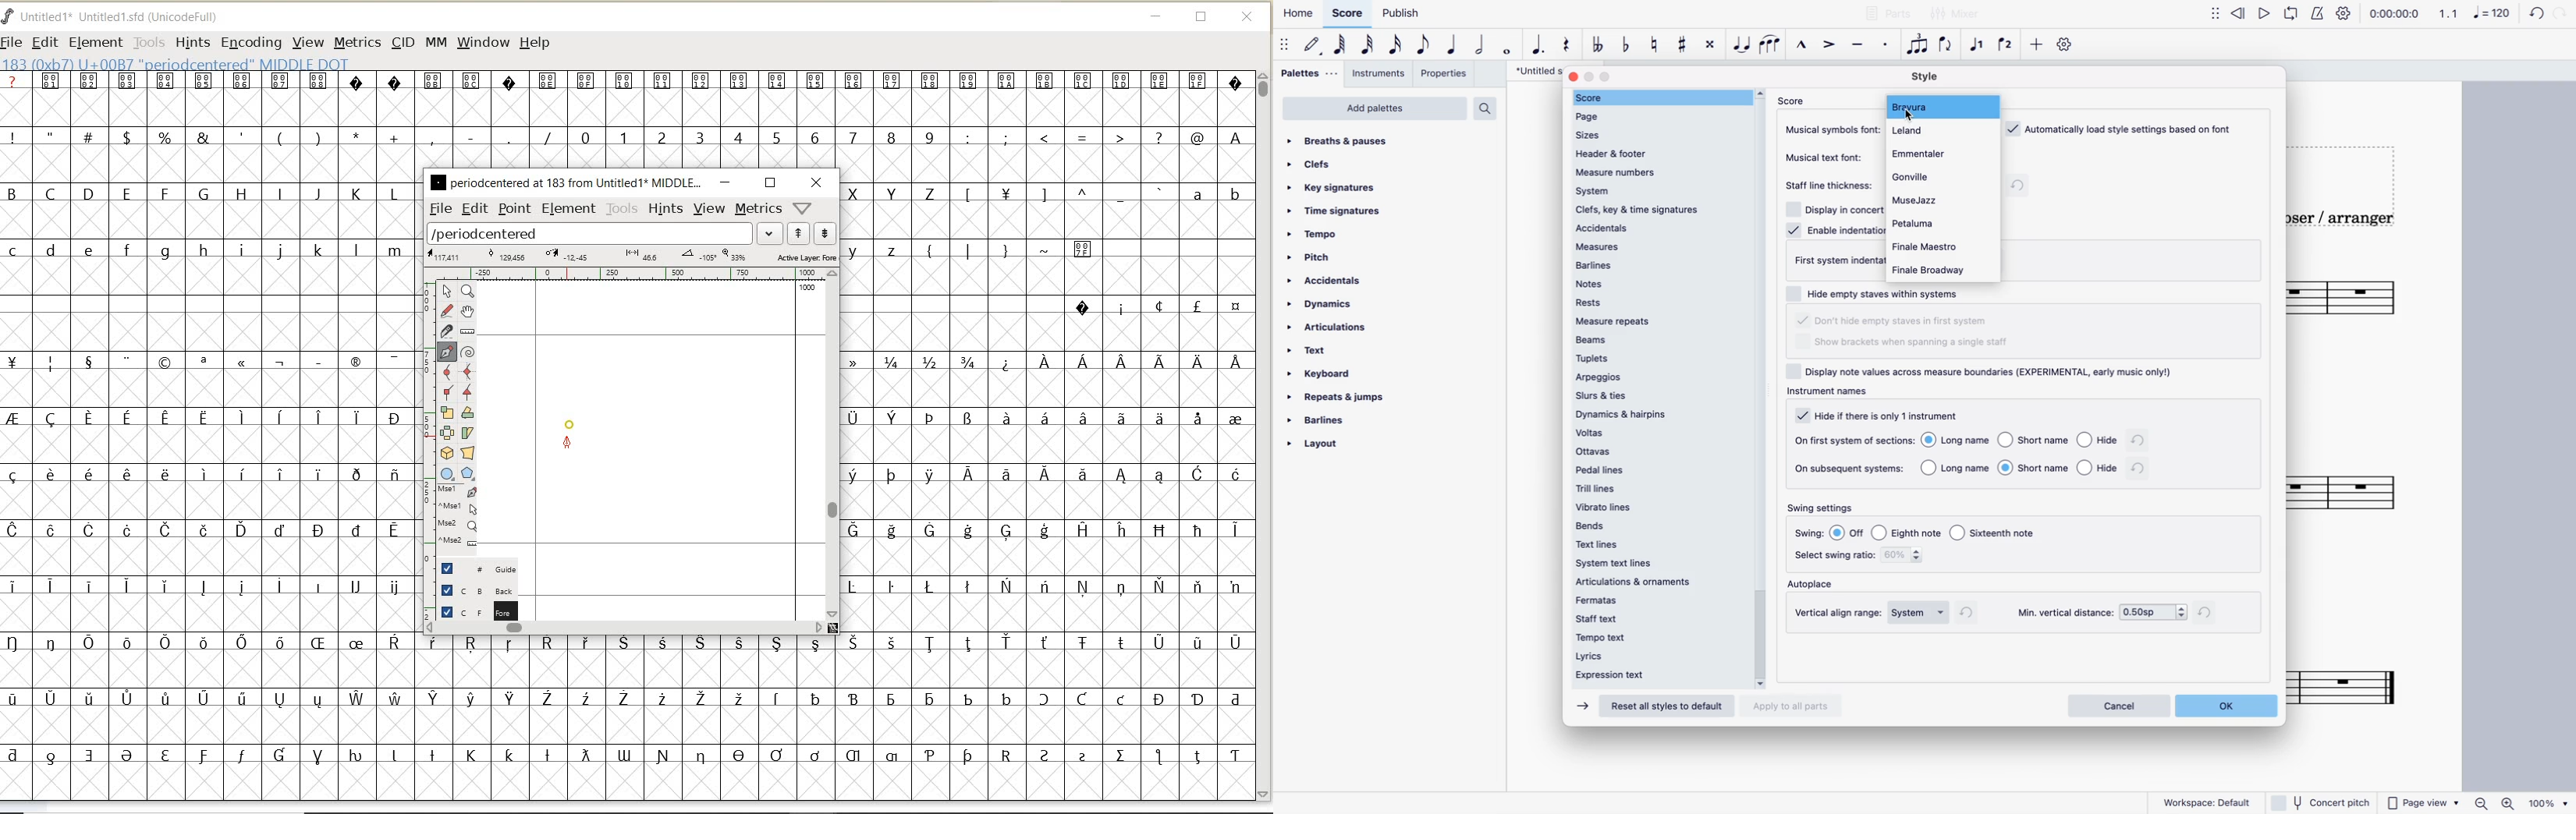 The height and width of the screenshot is (840, 2576). I want to click on vibrato lines, so click(1659, 506).